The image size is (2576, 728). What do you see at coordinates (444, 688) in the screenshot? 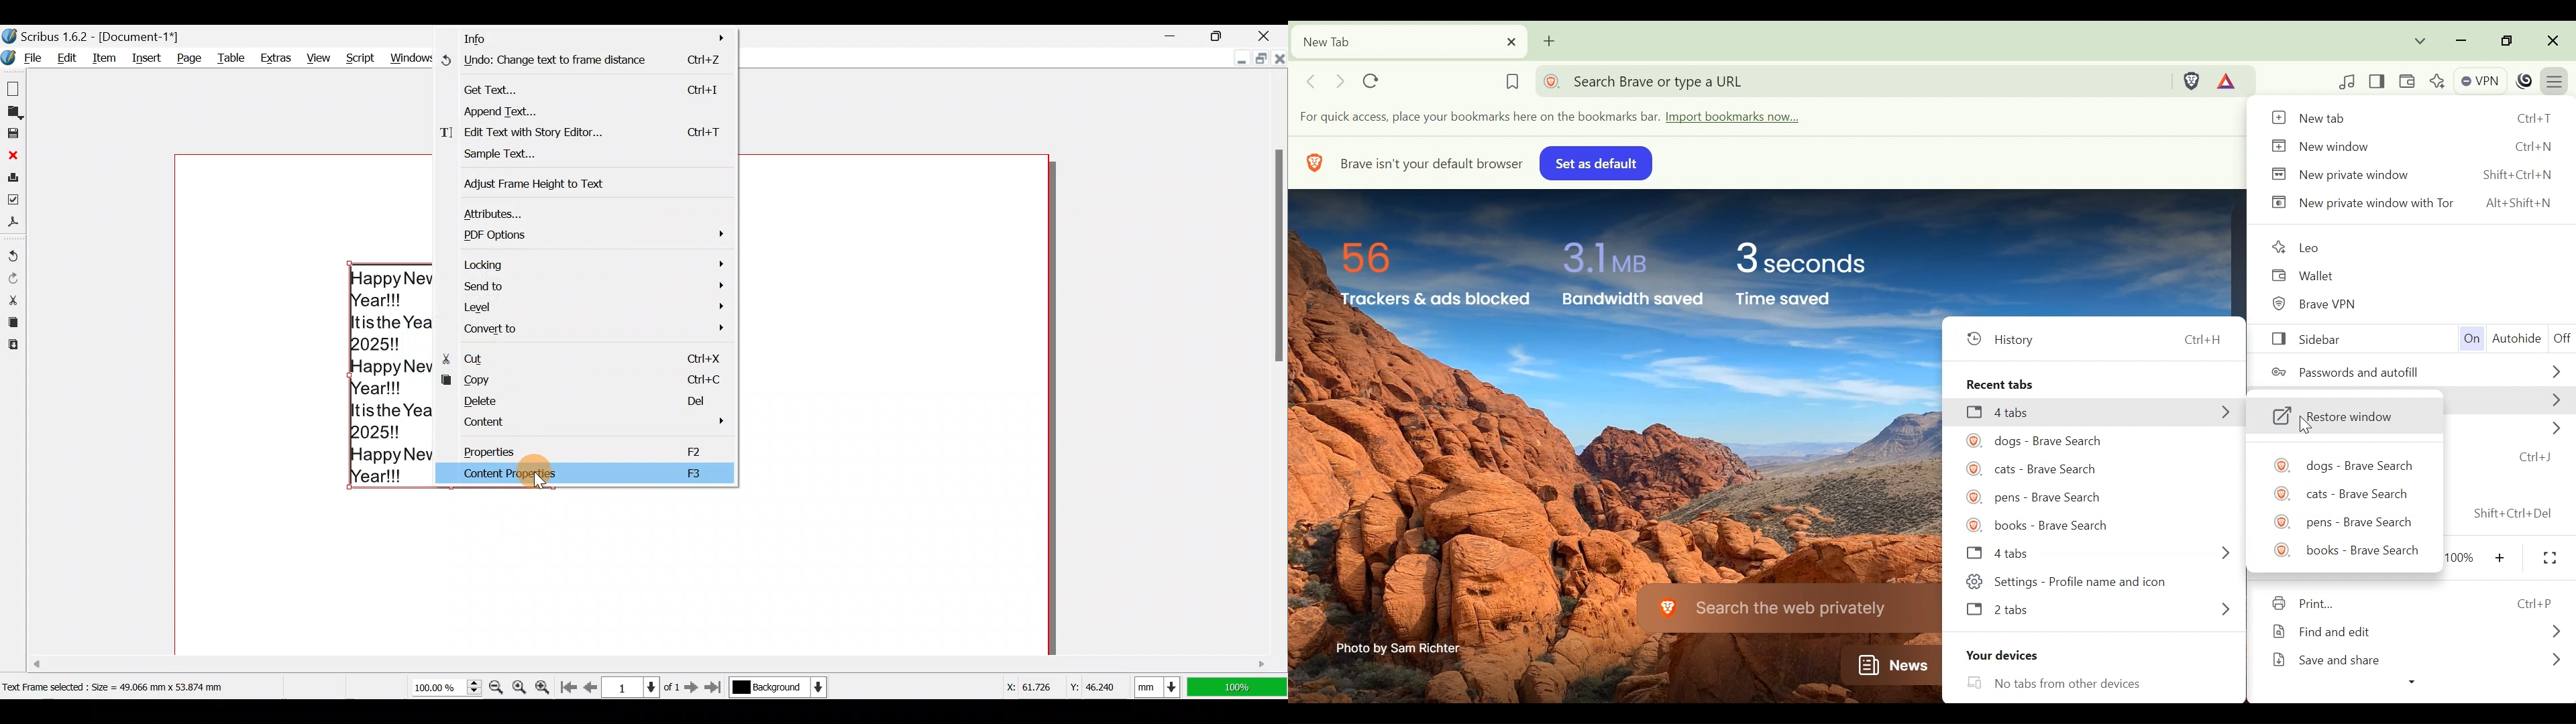
I see `Current zoom level` at bounding box center [444, 688].